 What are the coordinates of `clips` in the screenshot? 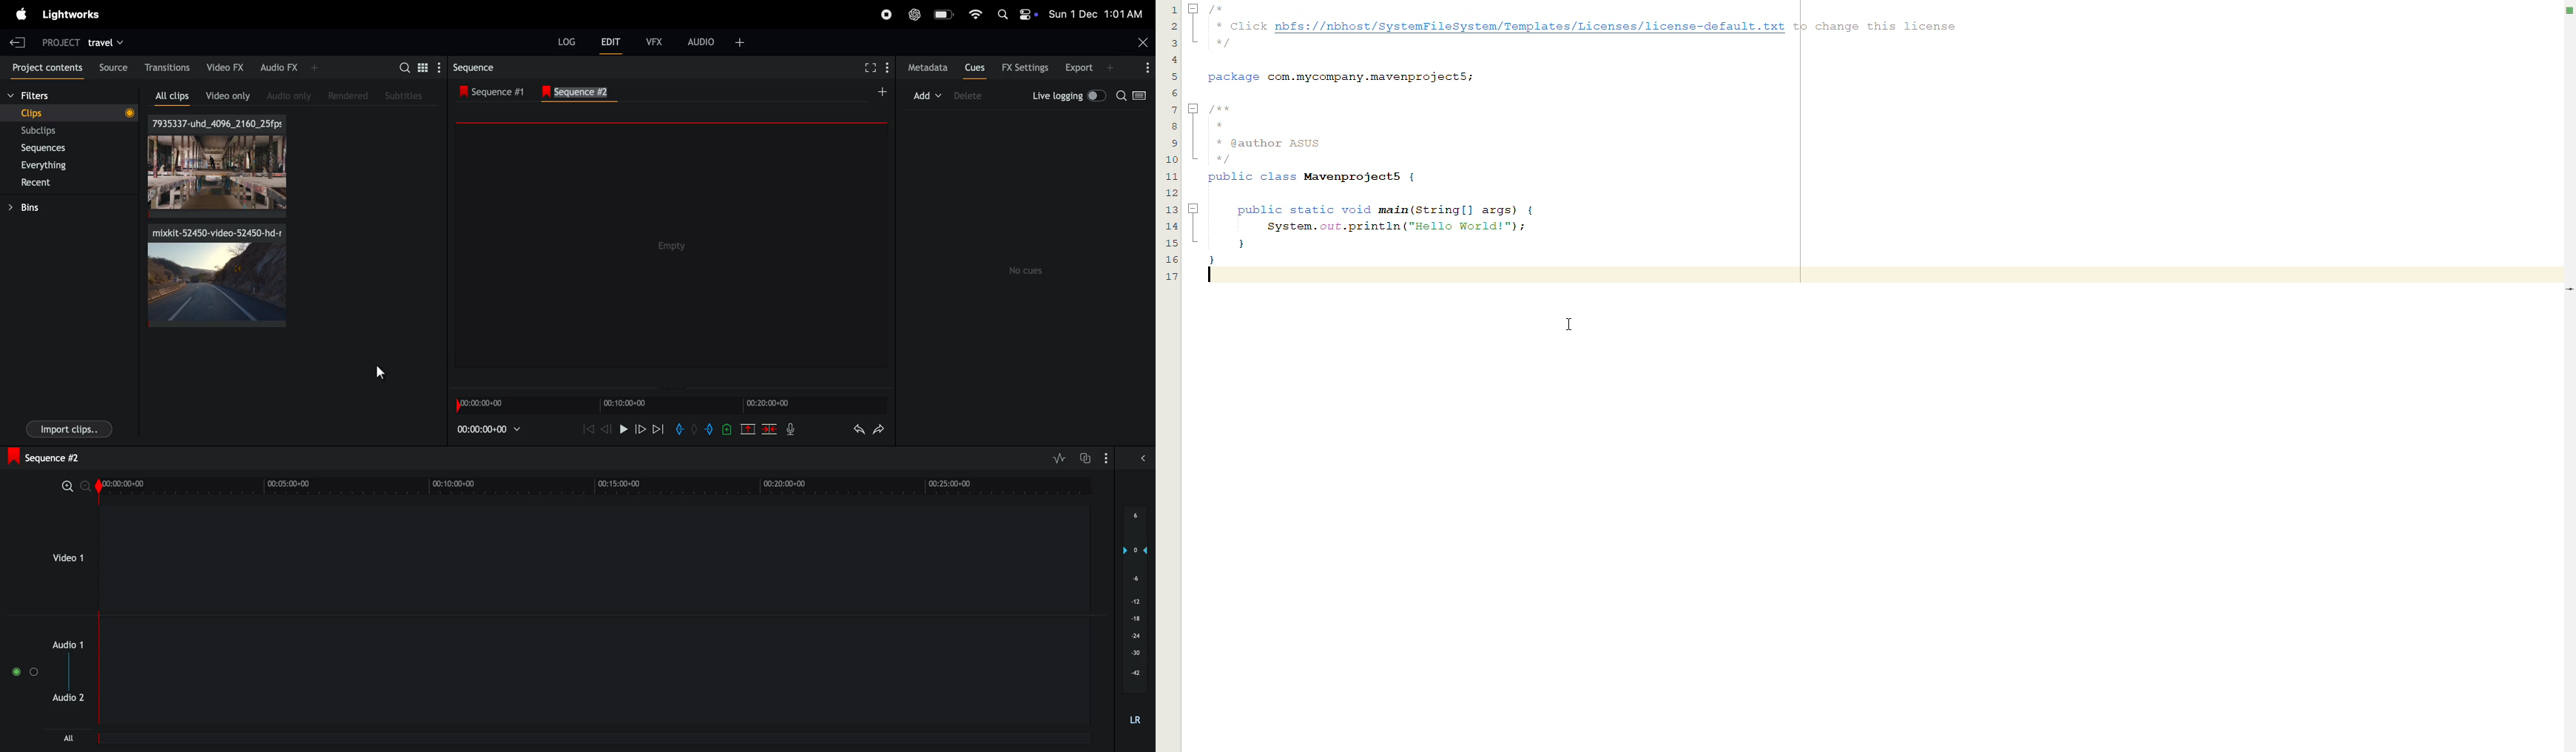 It's located at (72, 113).